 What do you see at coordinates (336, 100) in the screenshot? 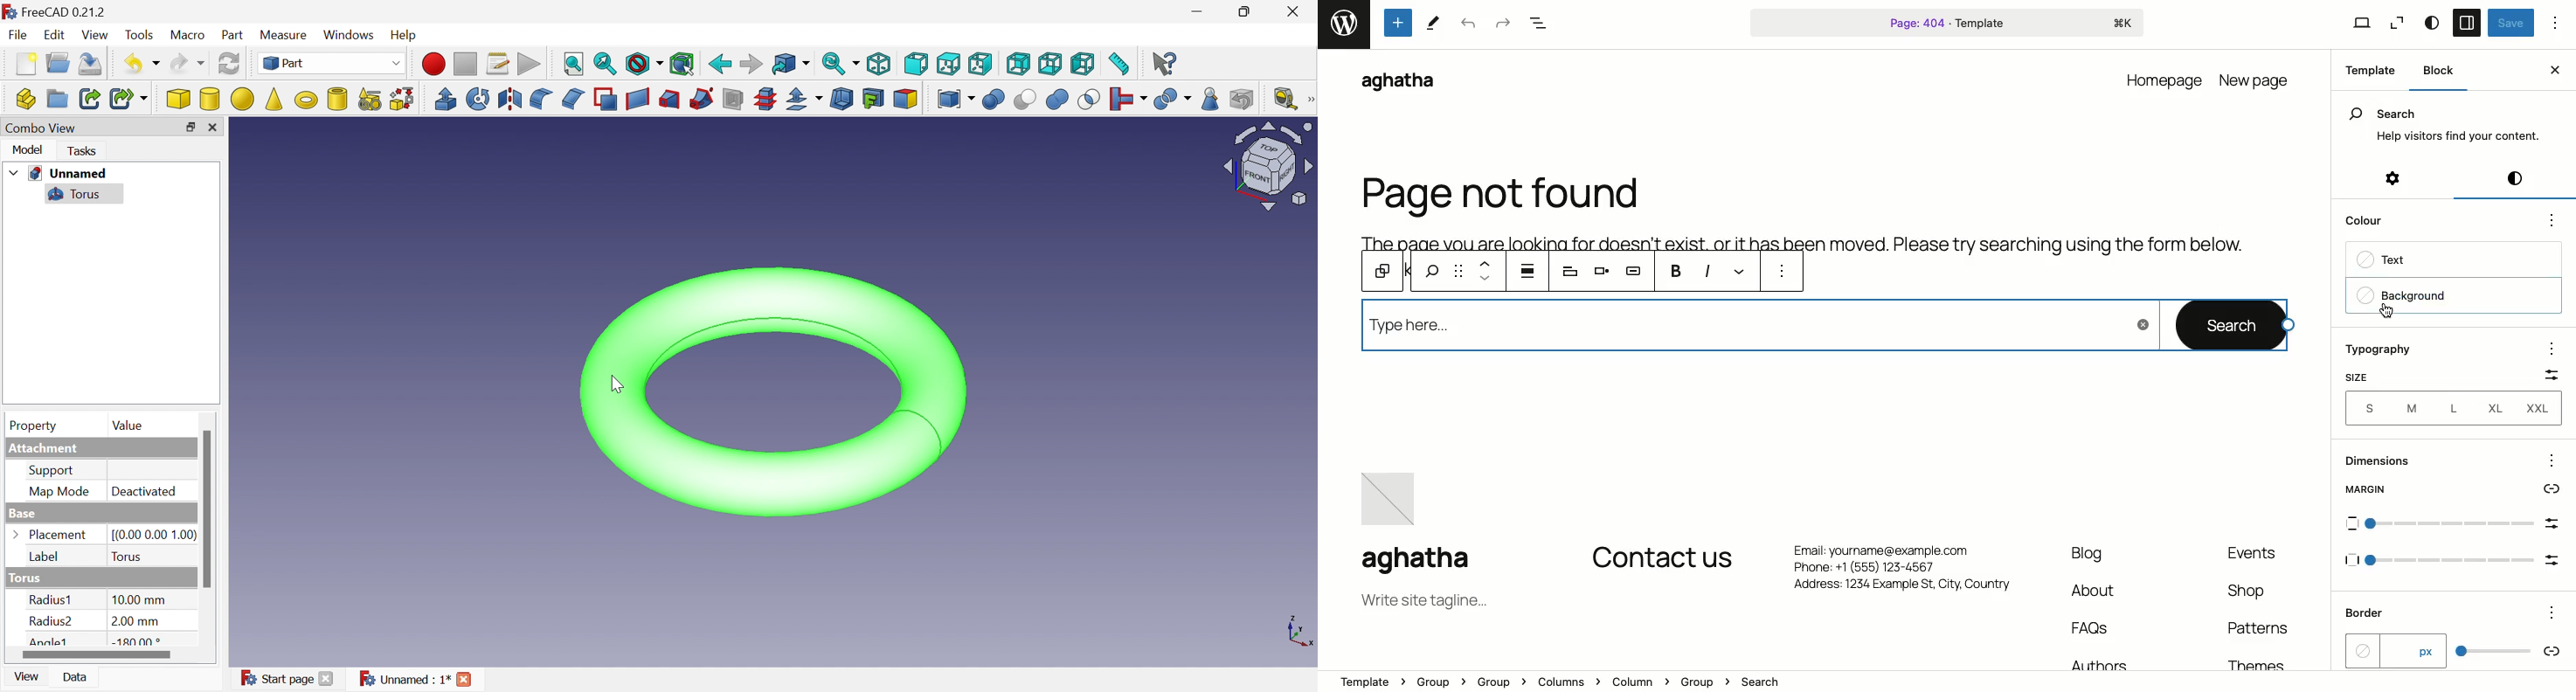
I see `Create tube` at bounding box center [336, 100].